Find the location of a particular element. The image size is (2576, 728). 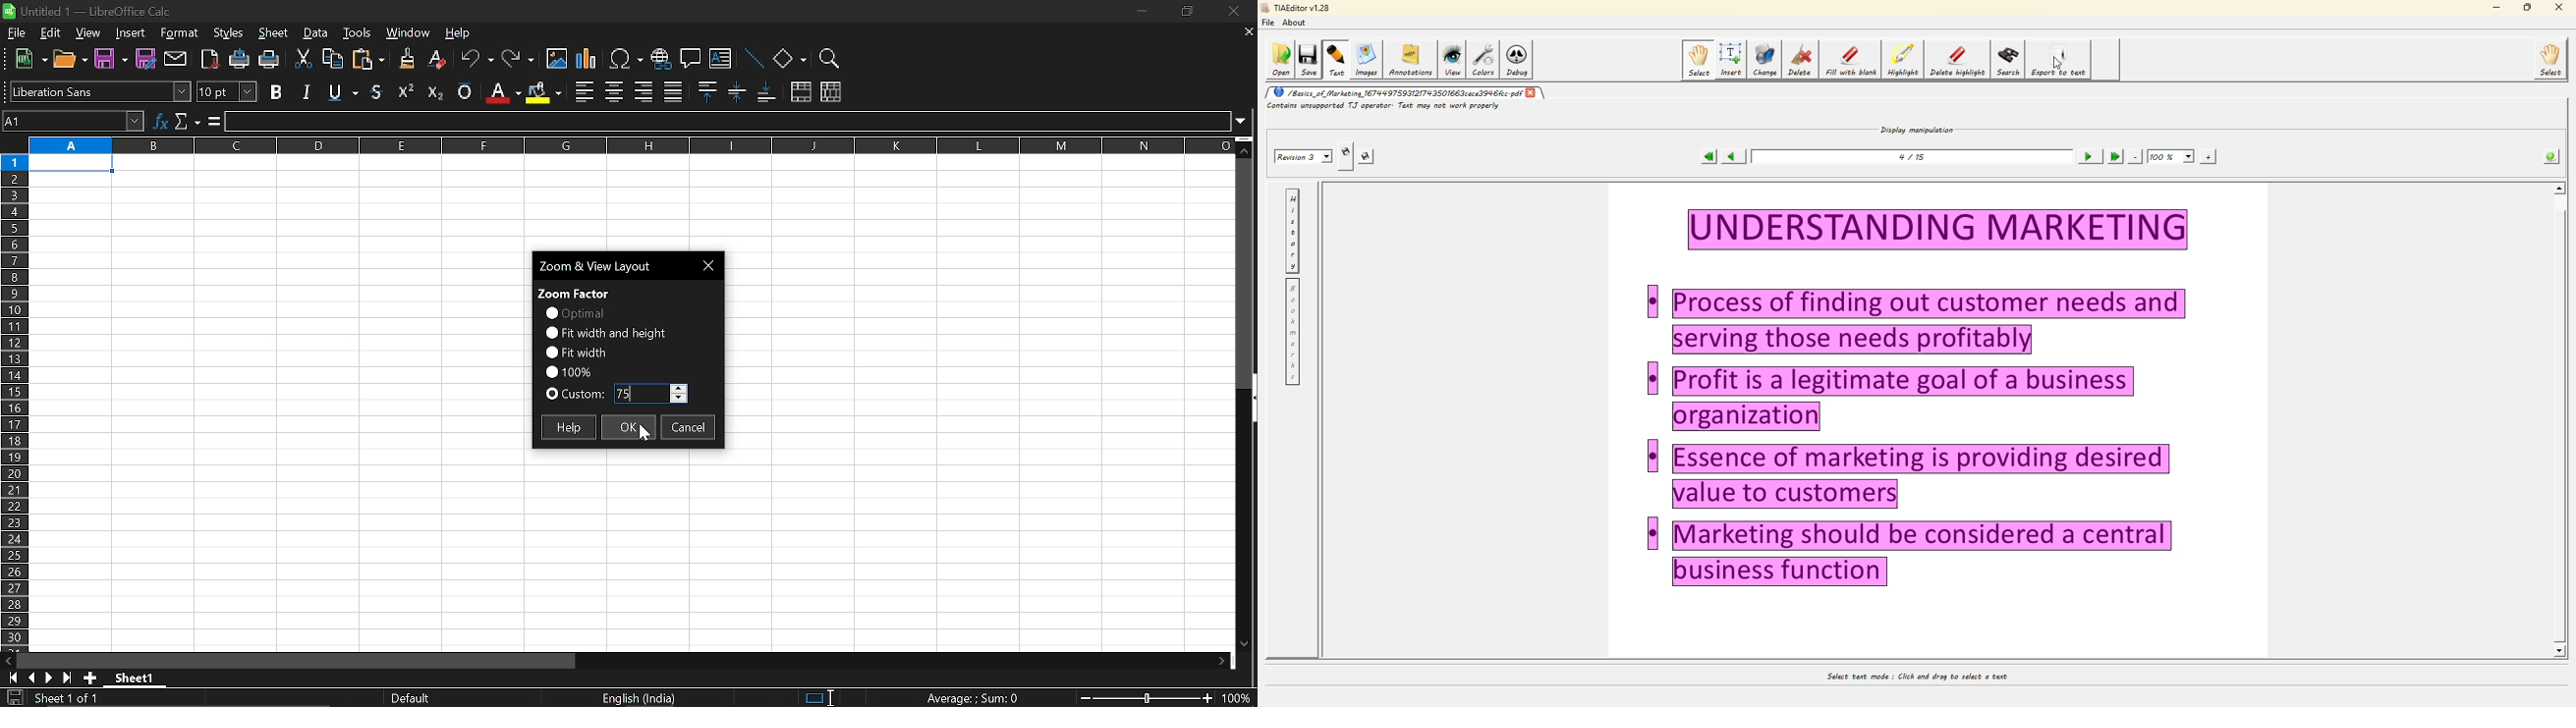

optional is located at coordinates (574, 313).